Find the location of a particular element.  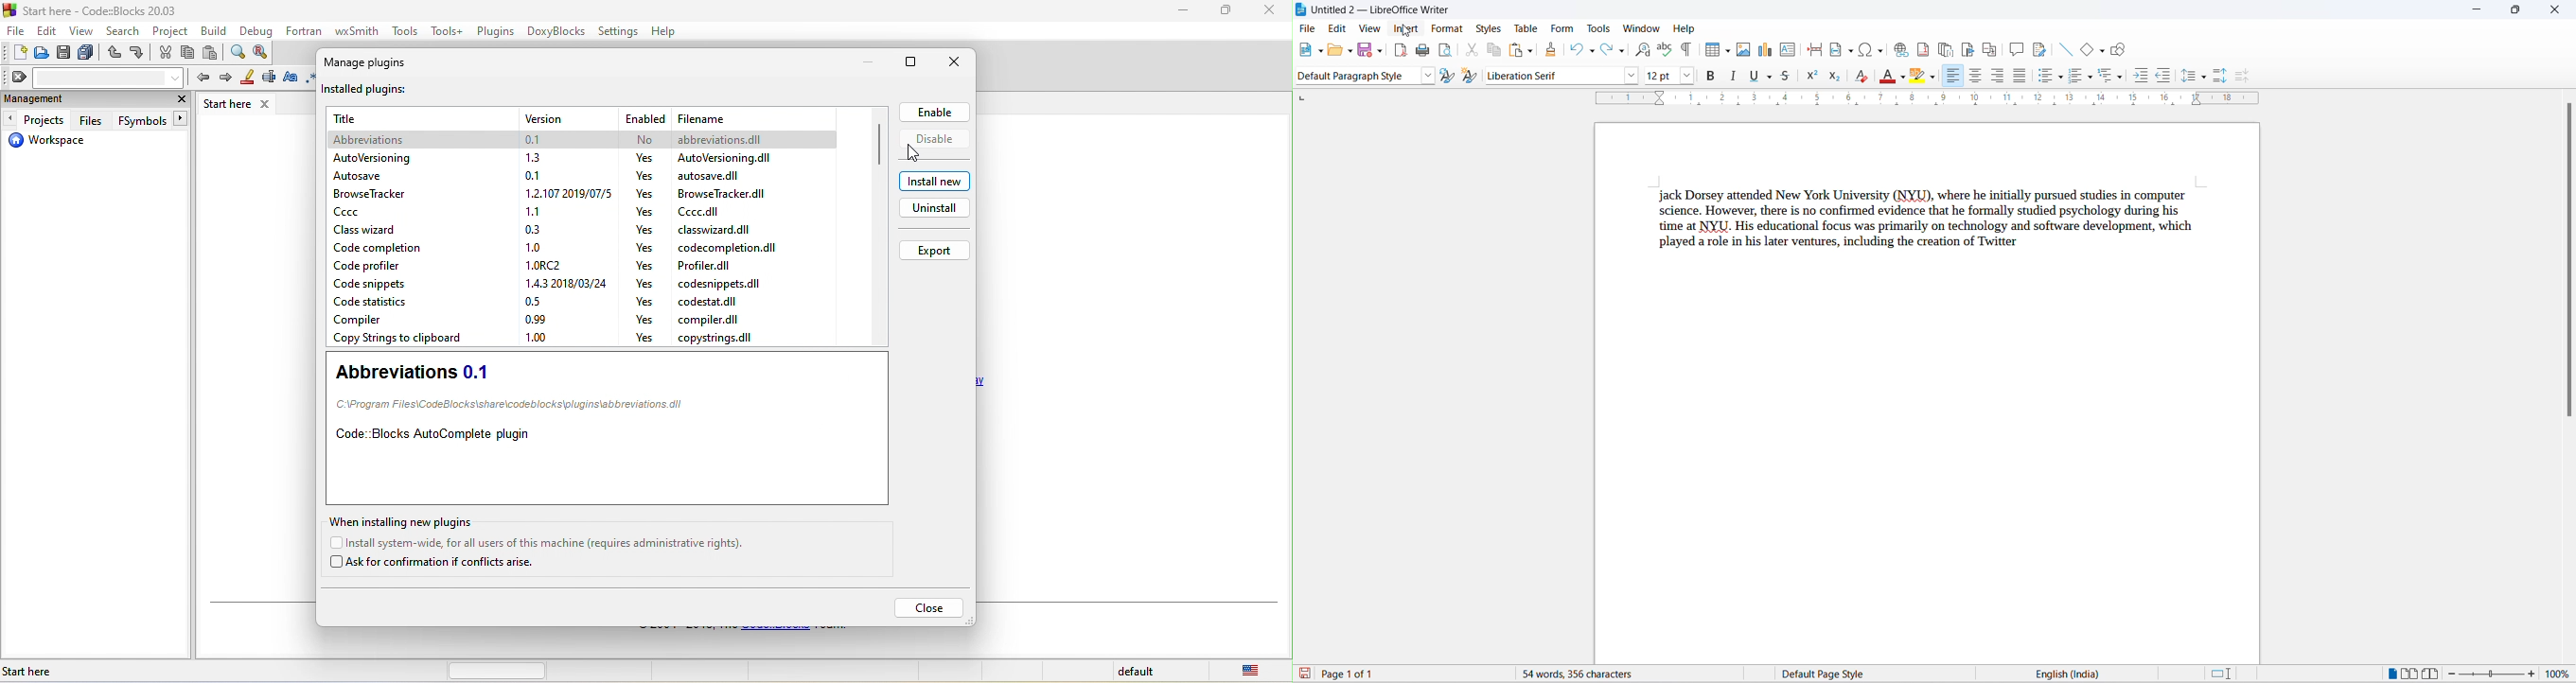

color change in enable is located at coordinates (930, 113).